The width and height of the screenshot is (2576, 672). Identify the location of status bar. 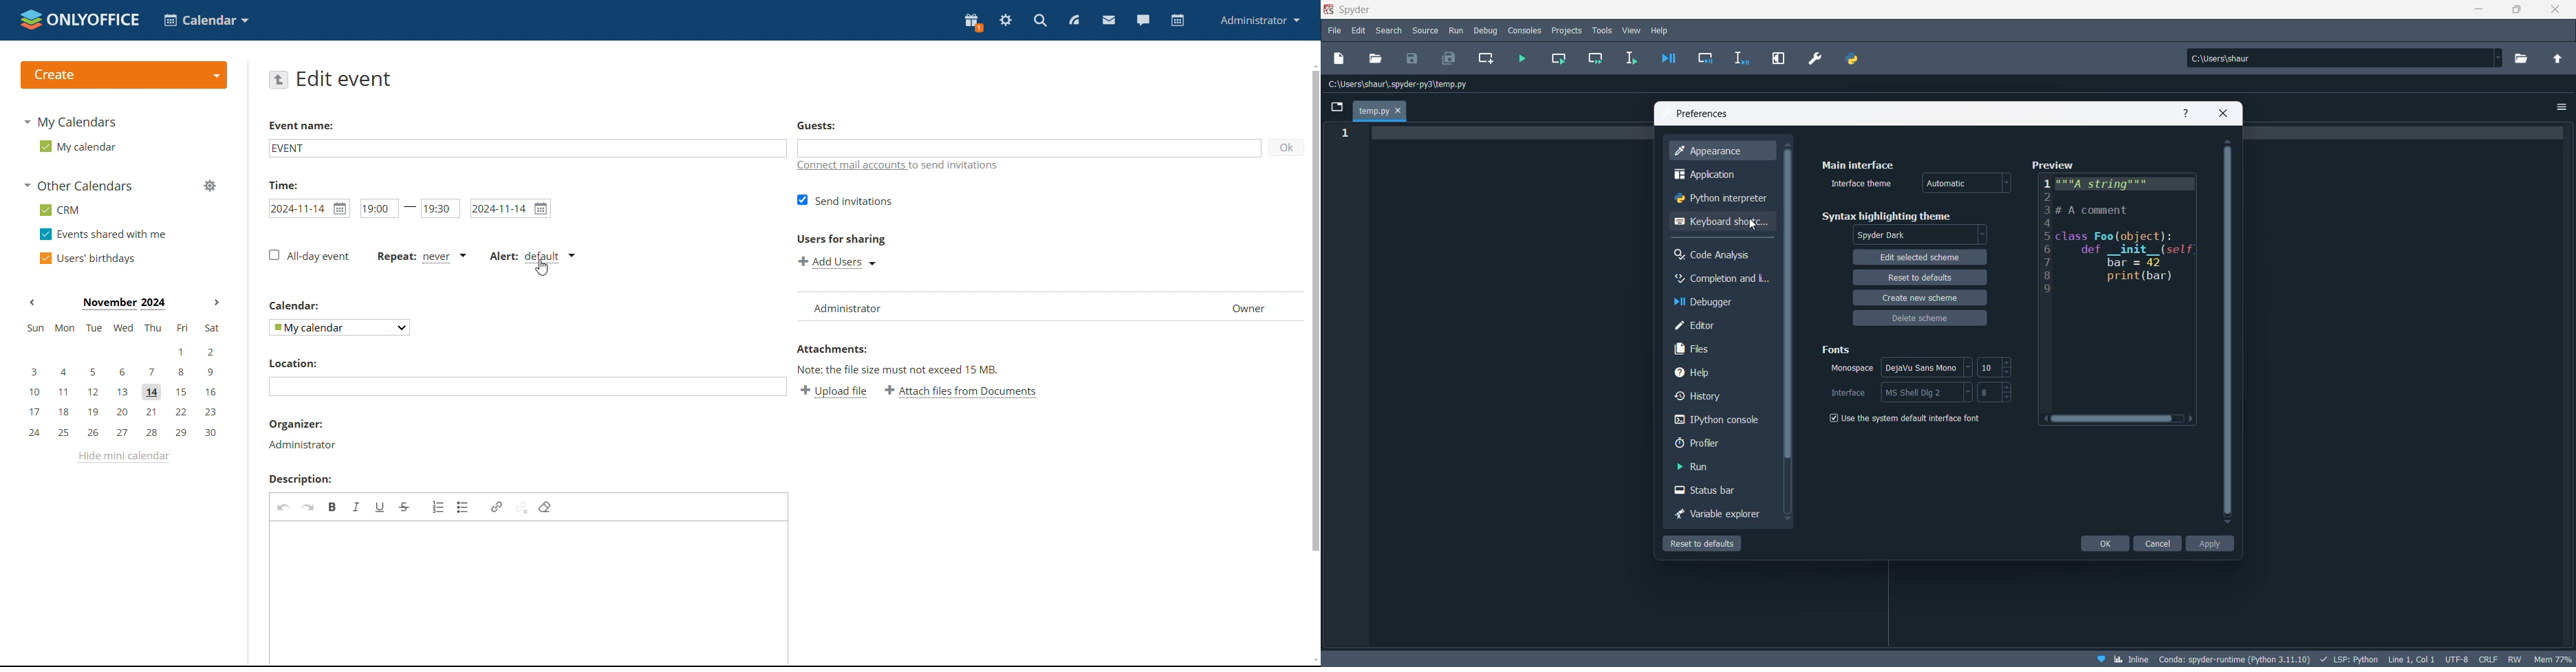
(1710, 492).